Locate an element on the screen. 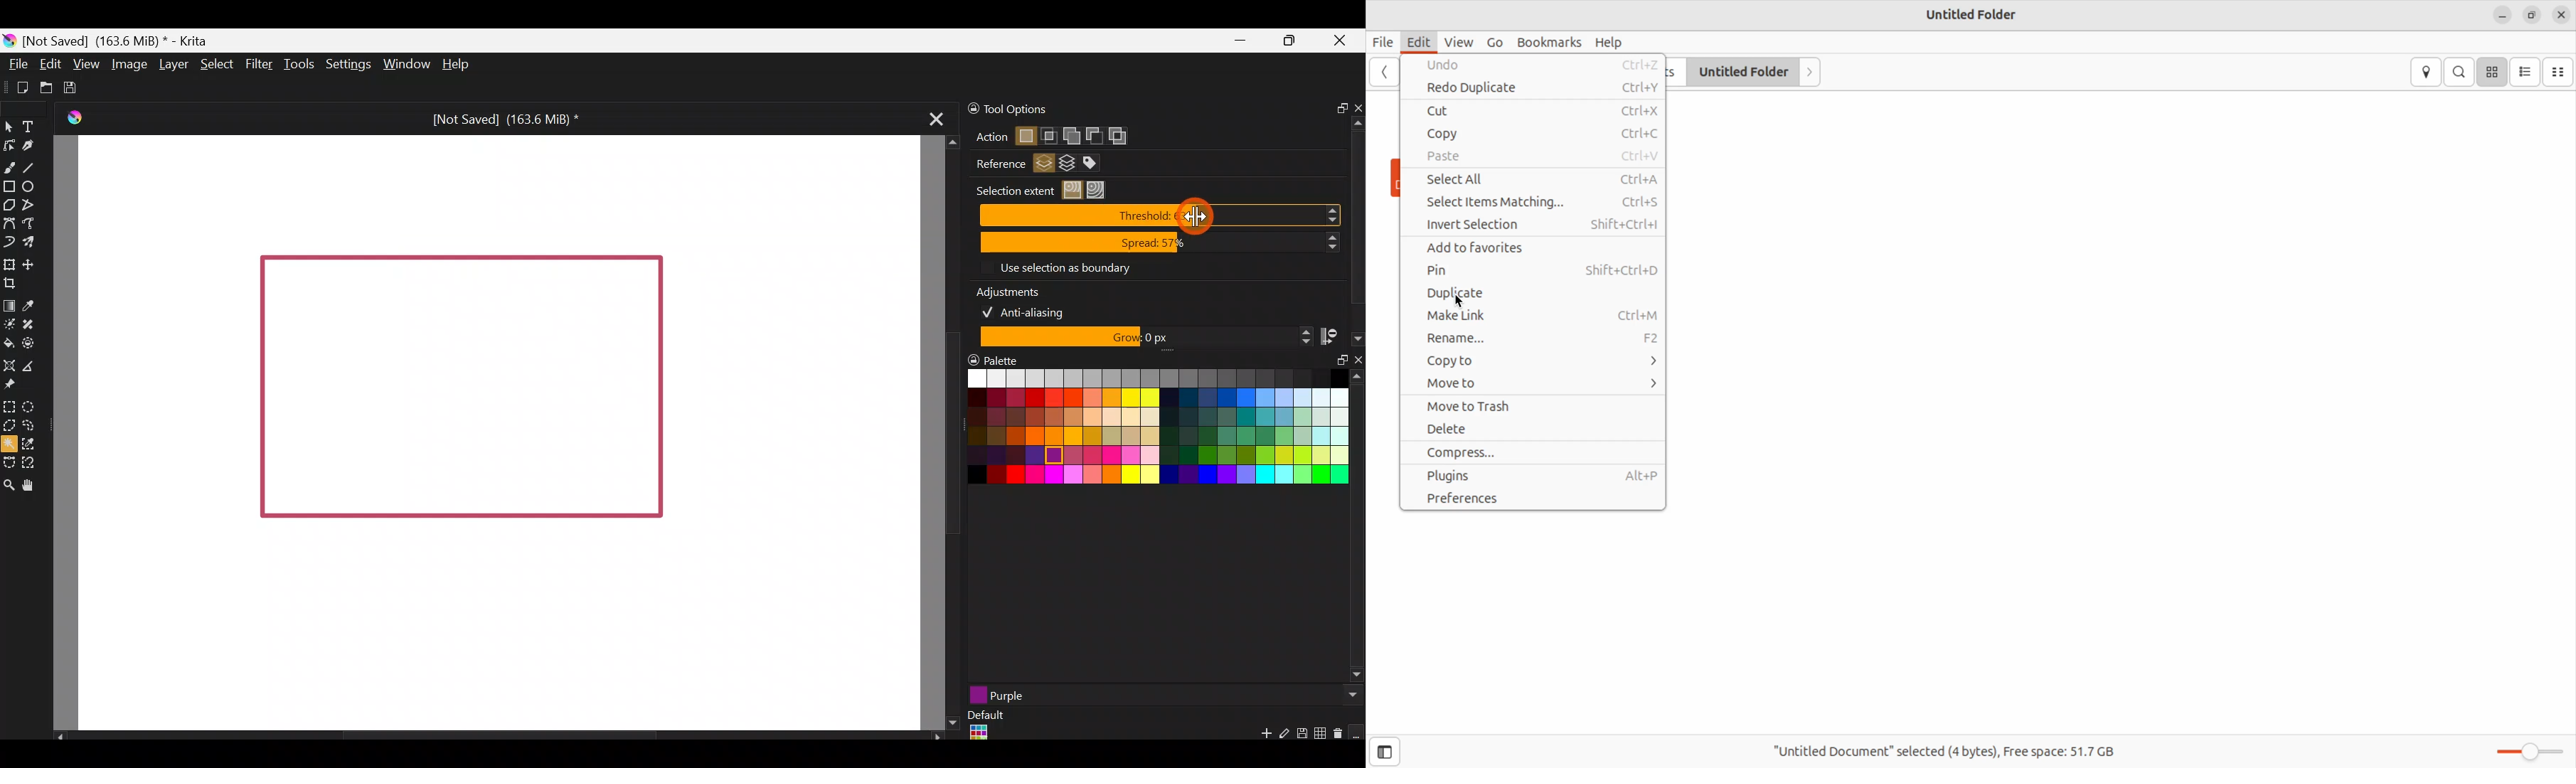 The height and width of the screenshot is (784, 2576). Magnetic curve selection tool is located at coordinates (31, 459).